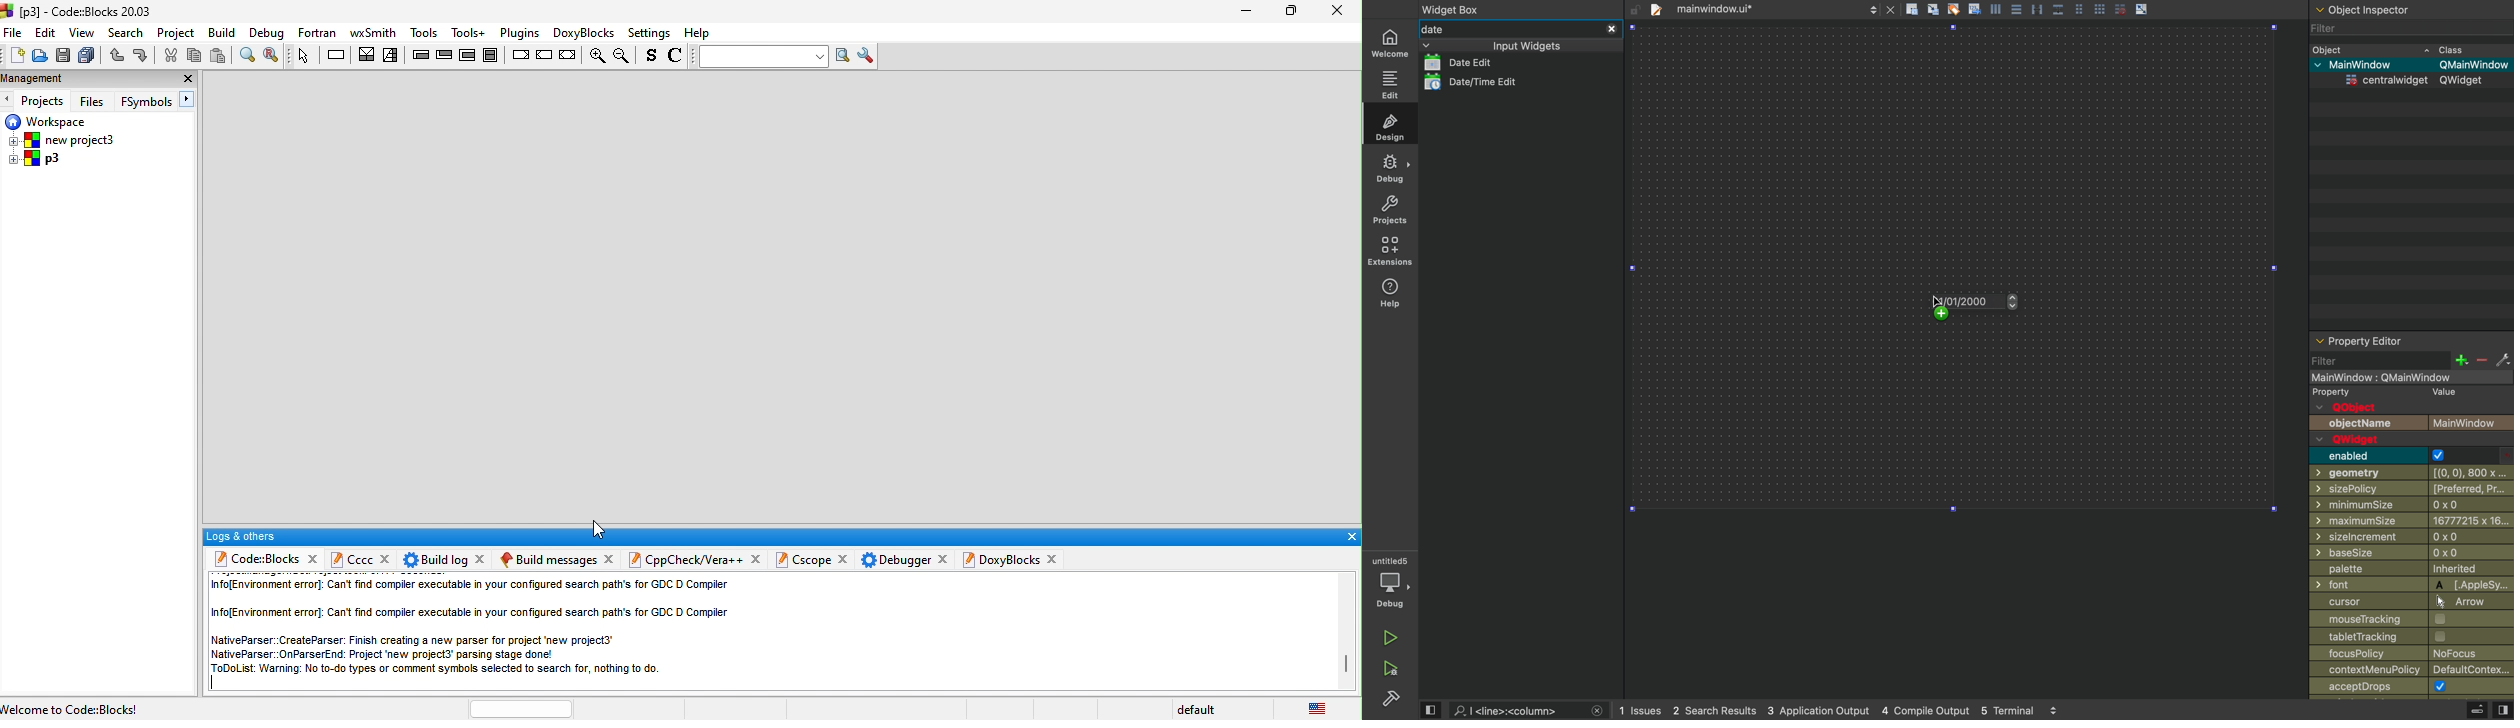 The image size is (2520, 728). What do you see at coordinates (255, 560) in the screenshot?
I see `code blocks` at bounding box center [255, 560].